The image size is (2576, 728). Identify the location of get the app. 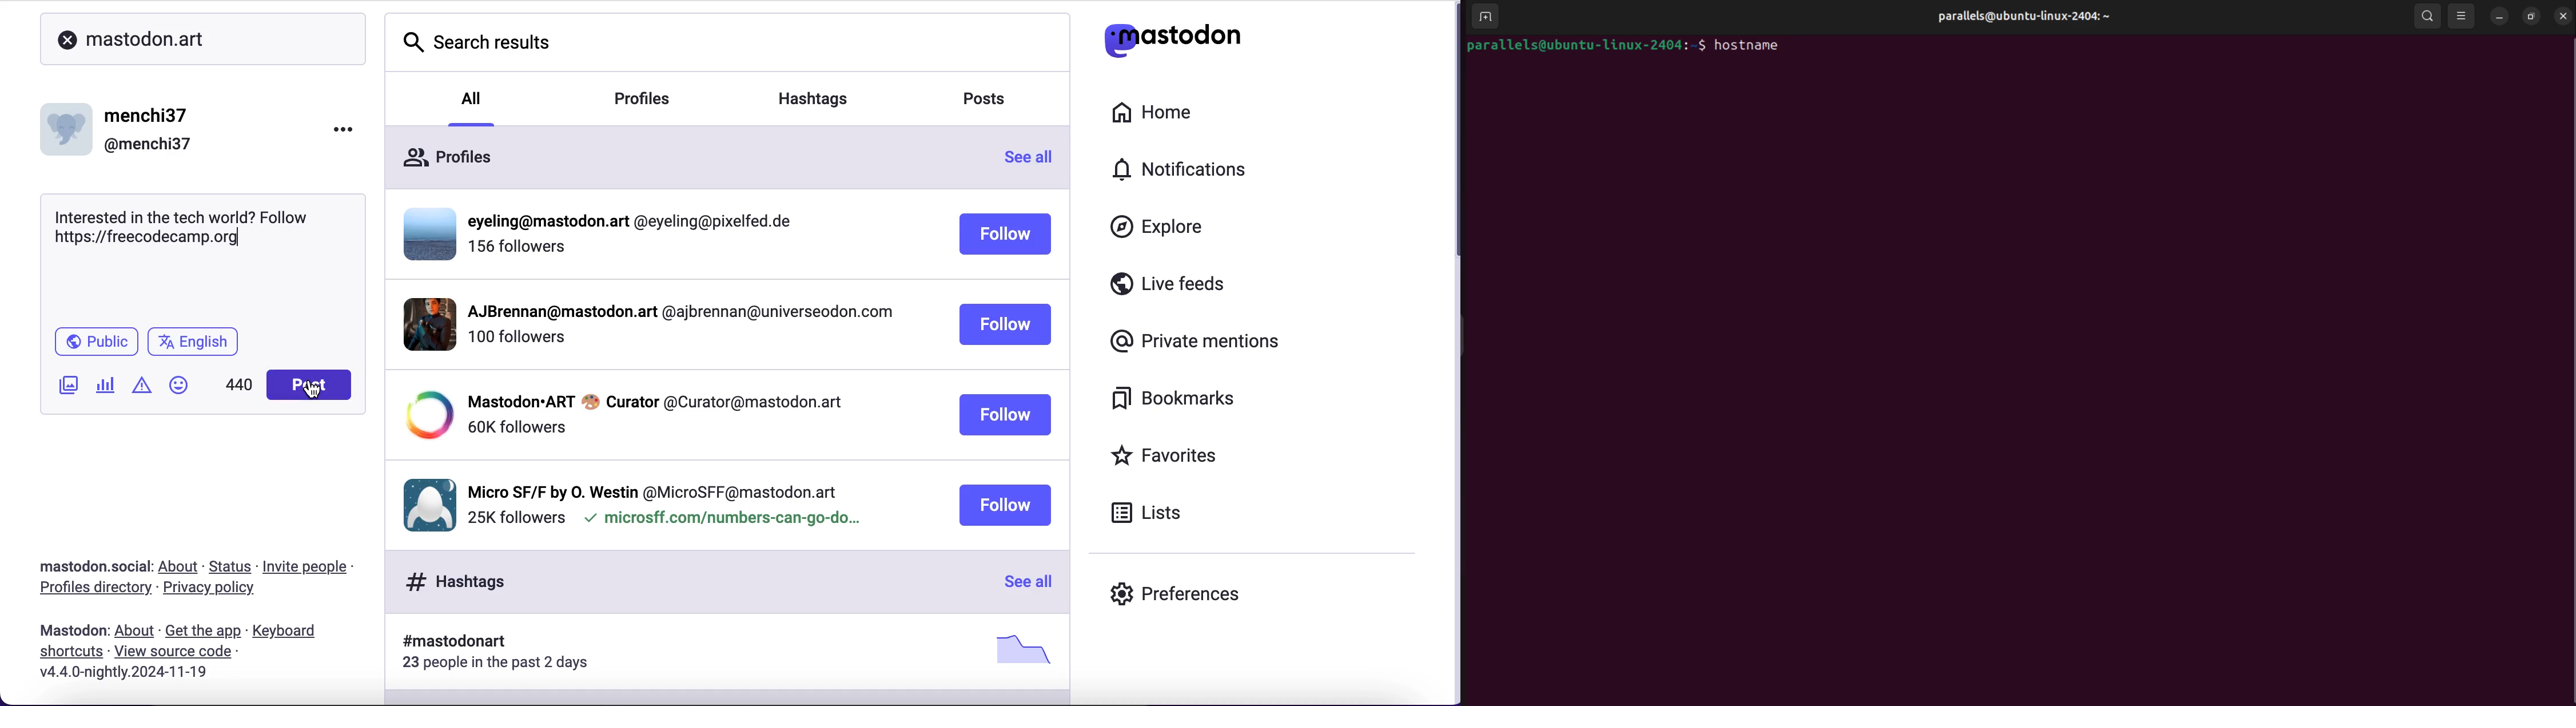
(204, 630).